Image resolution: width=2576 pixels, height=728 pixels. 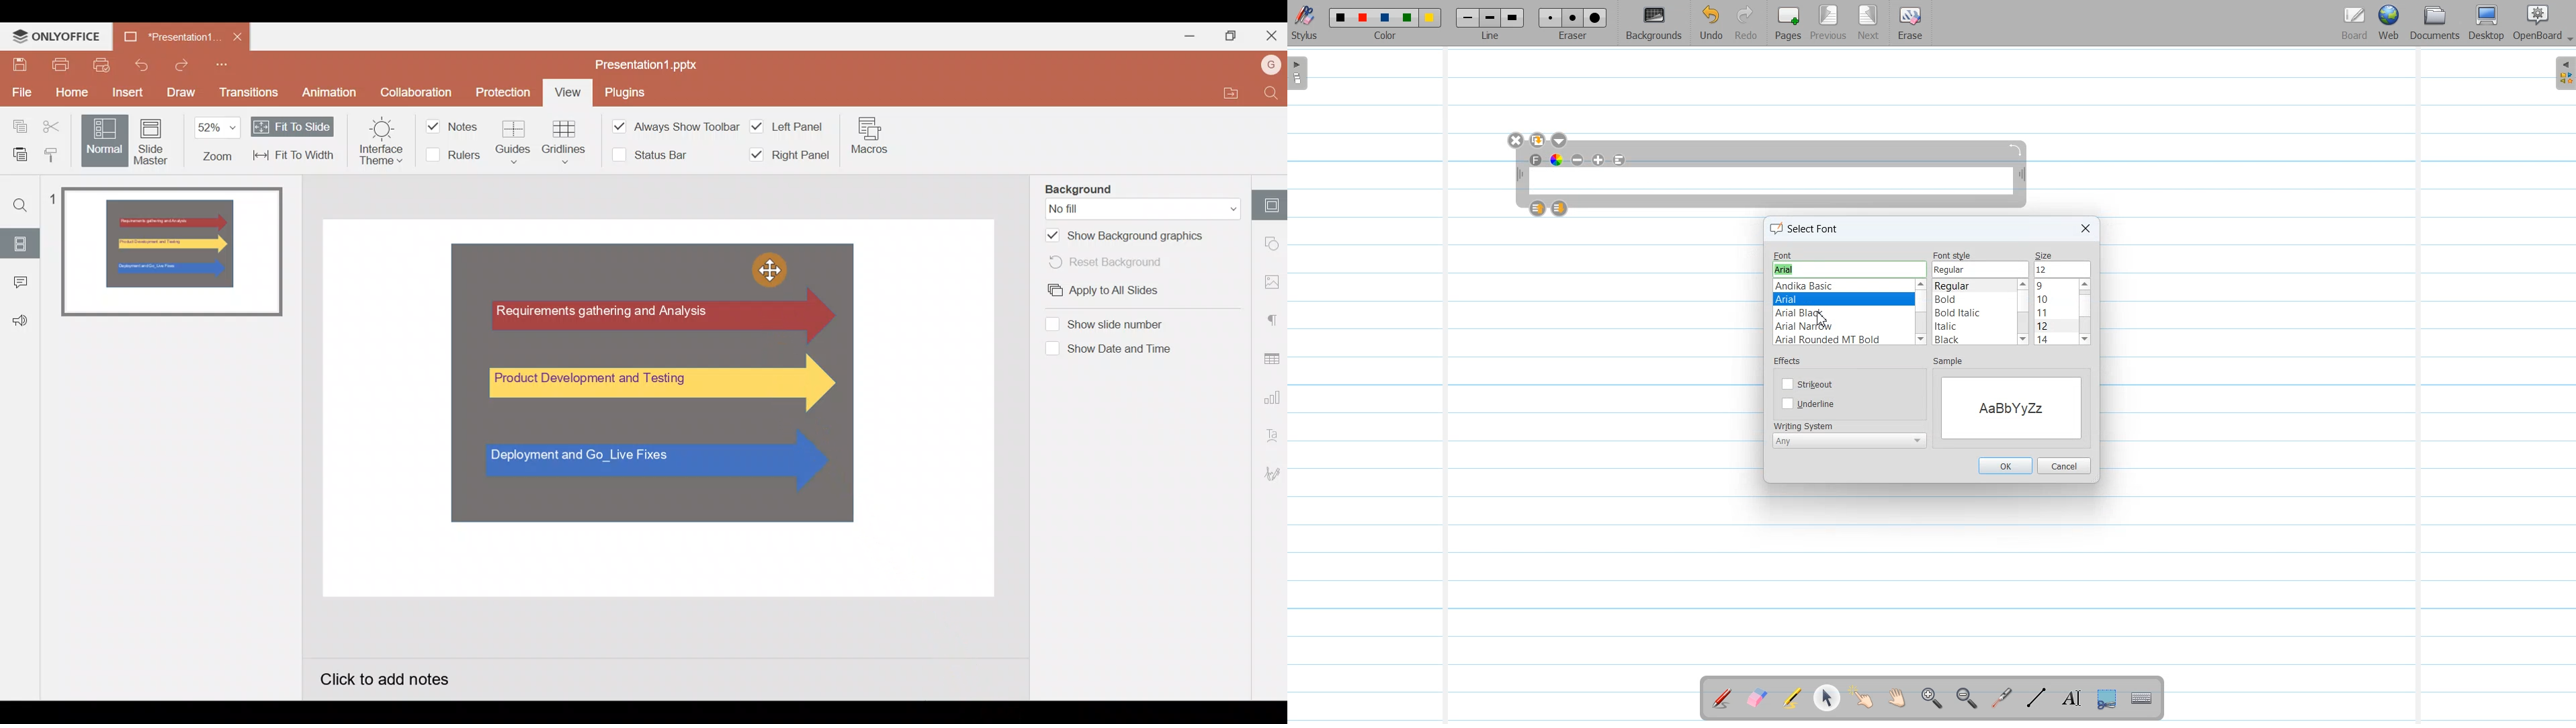 I want to click on Background, so click(x=1122, y=186).